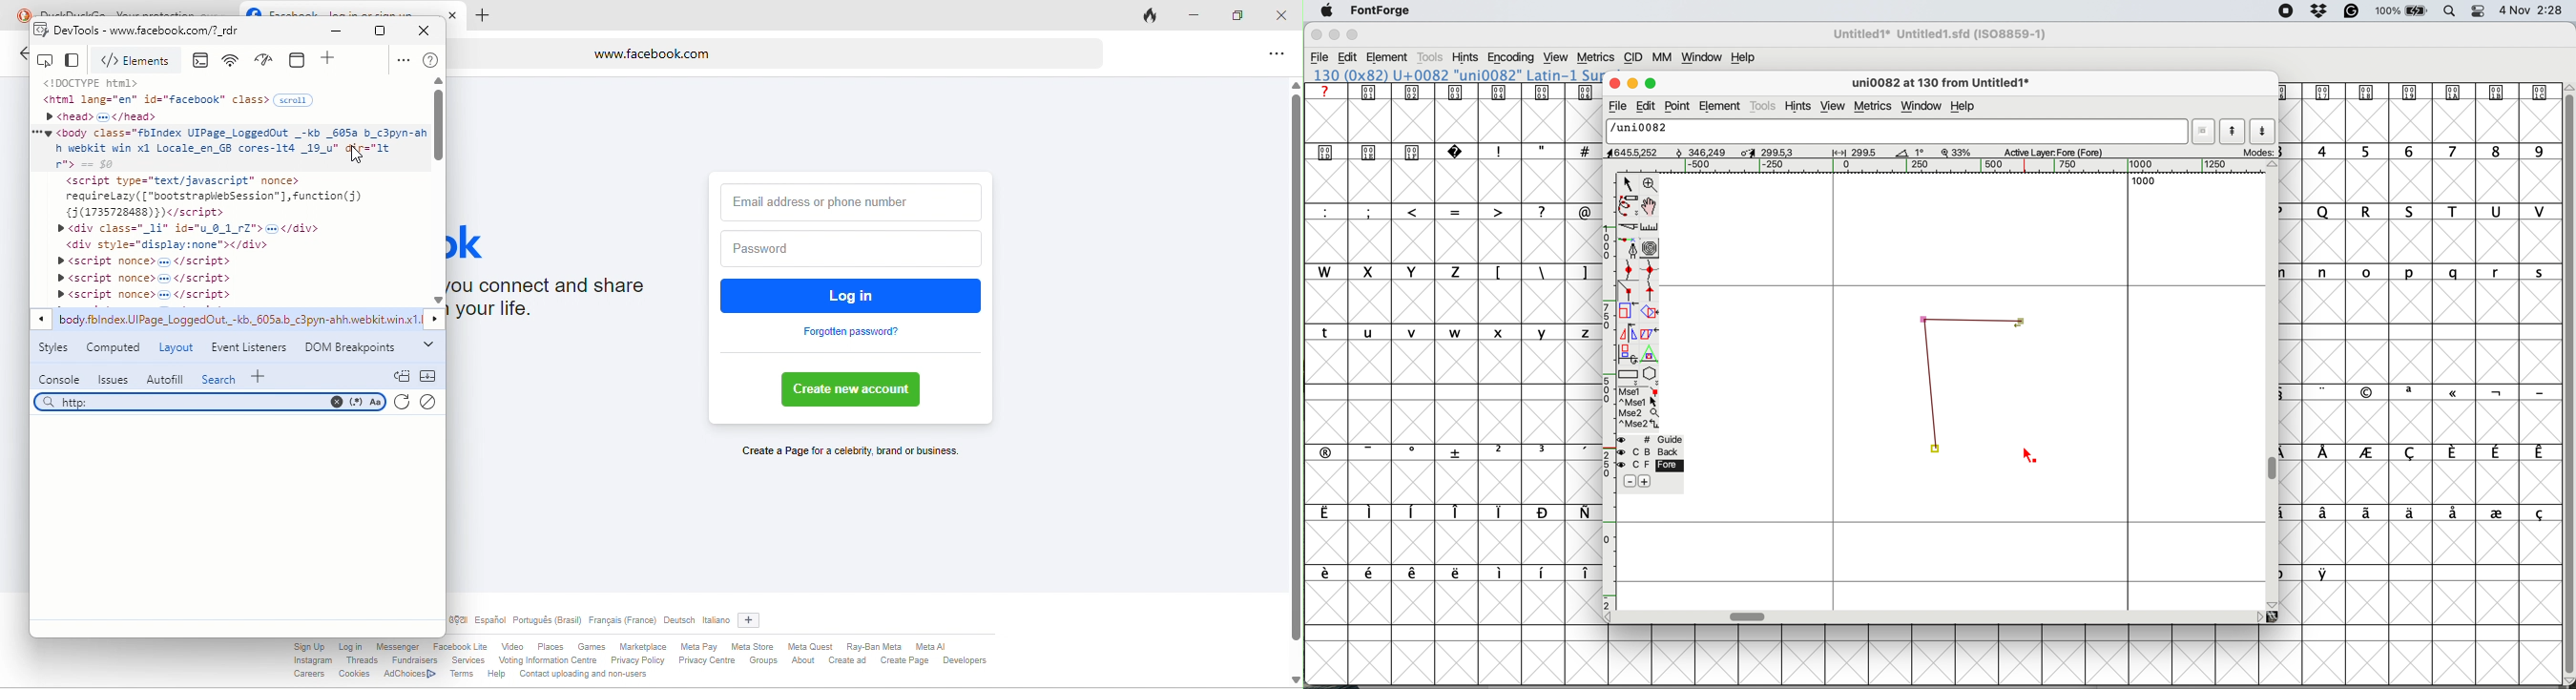  Describe the element at coordinates (1640, 410) in the screenshot. I see `selections` at that location.